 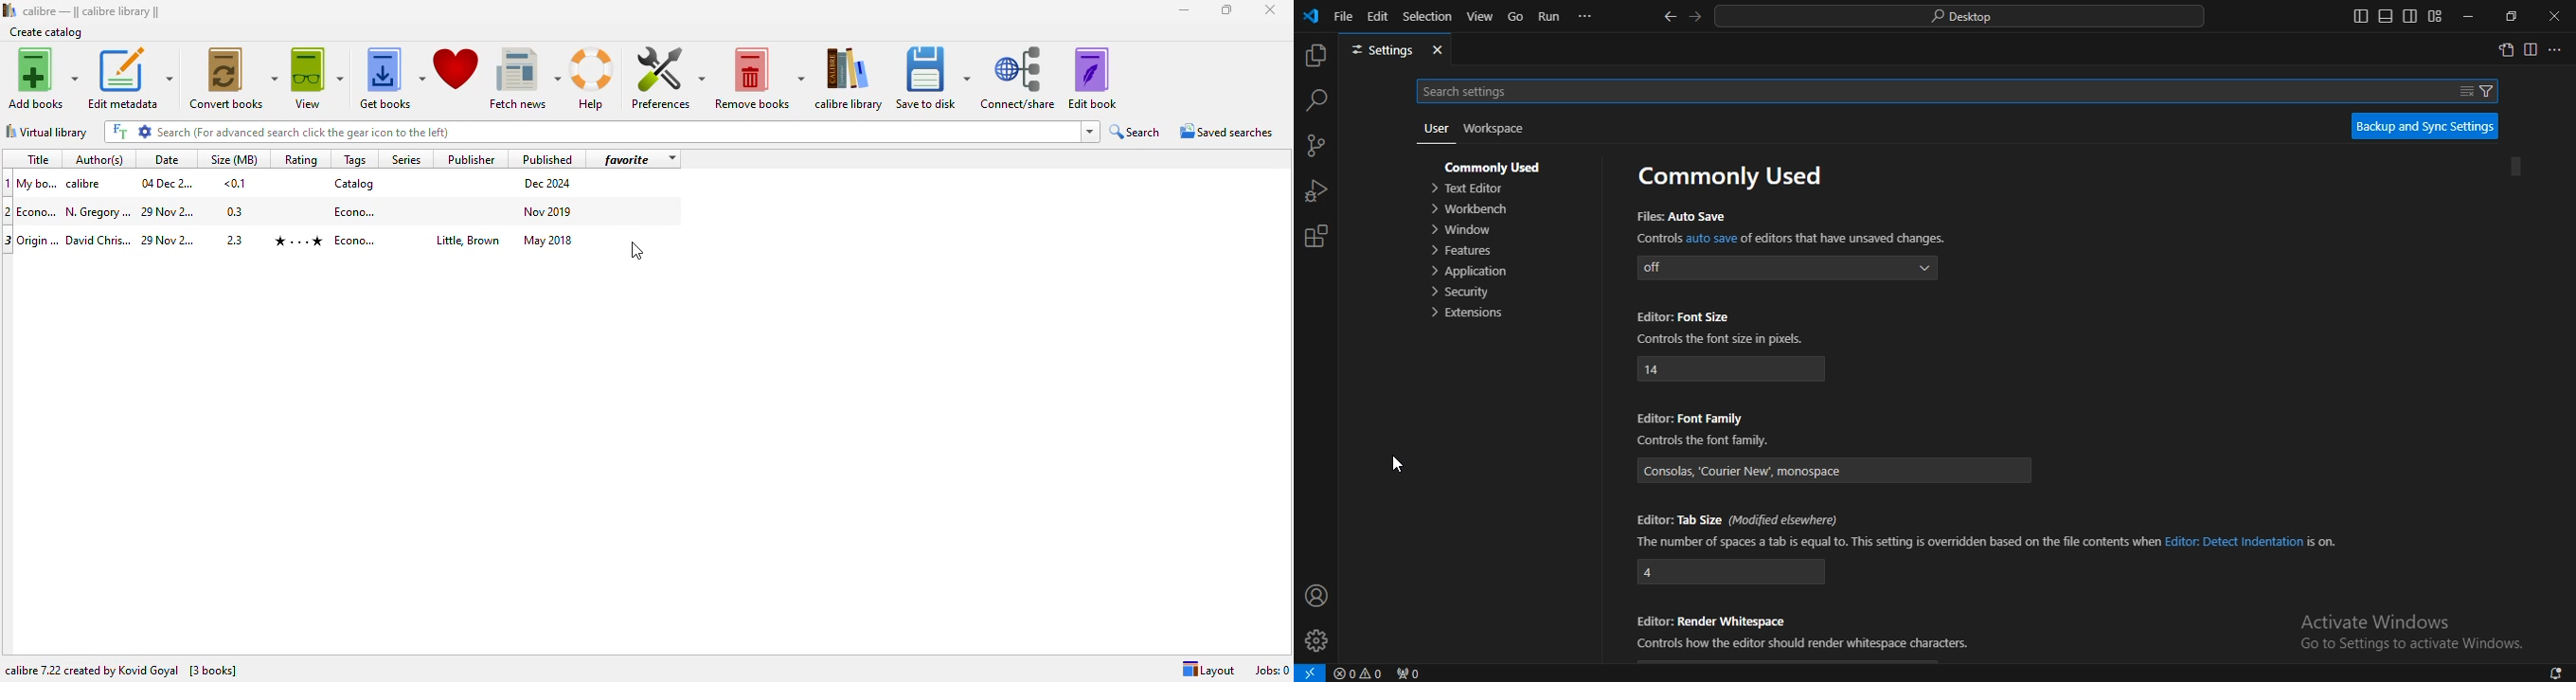 I want to click on virtual library, so click(x=46, y=132).